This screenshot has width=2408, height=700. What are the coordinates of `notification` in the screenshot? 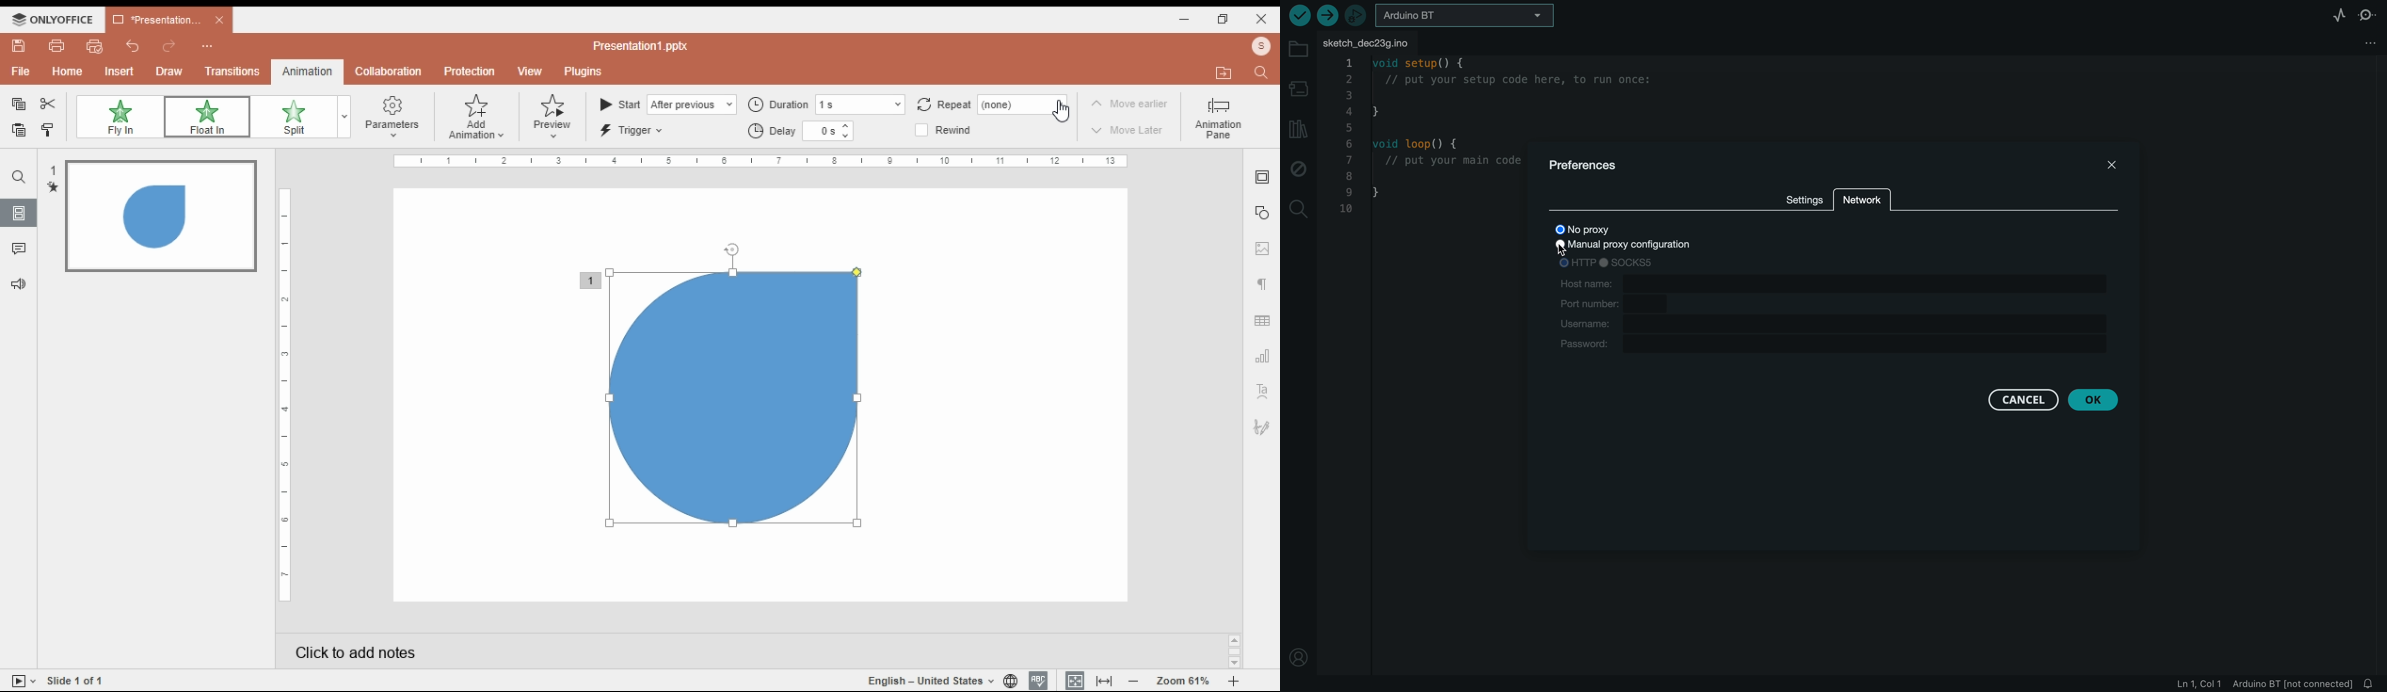 It's located at (2370, 684).